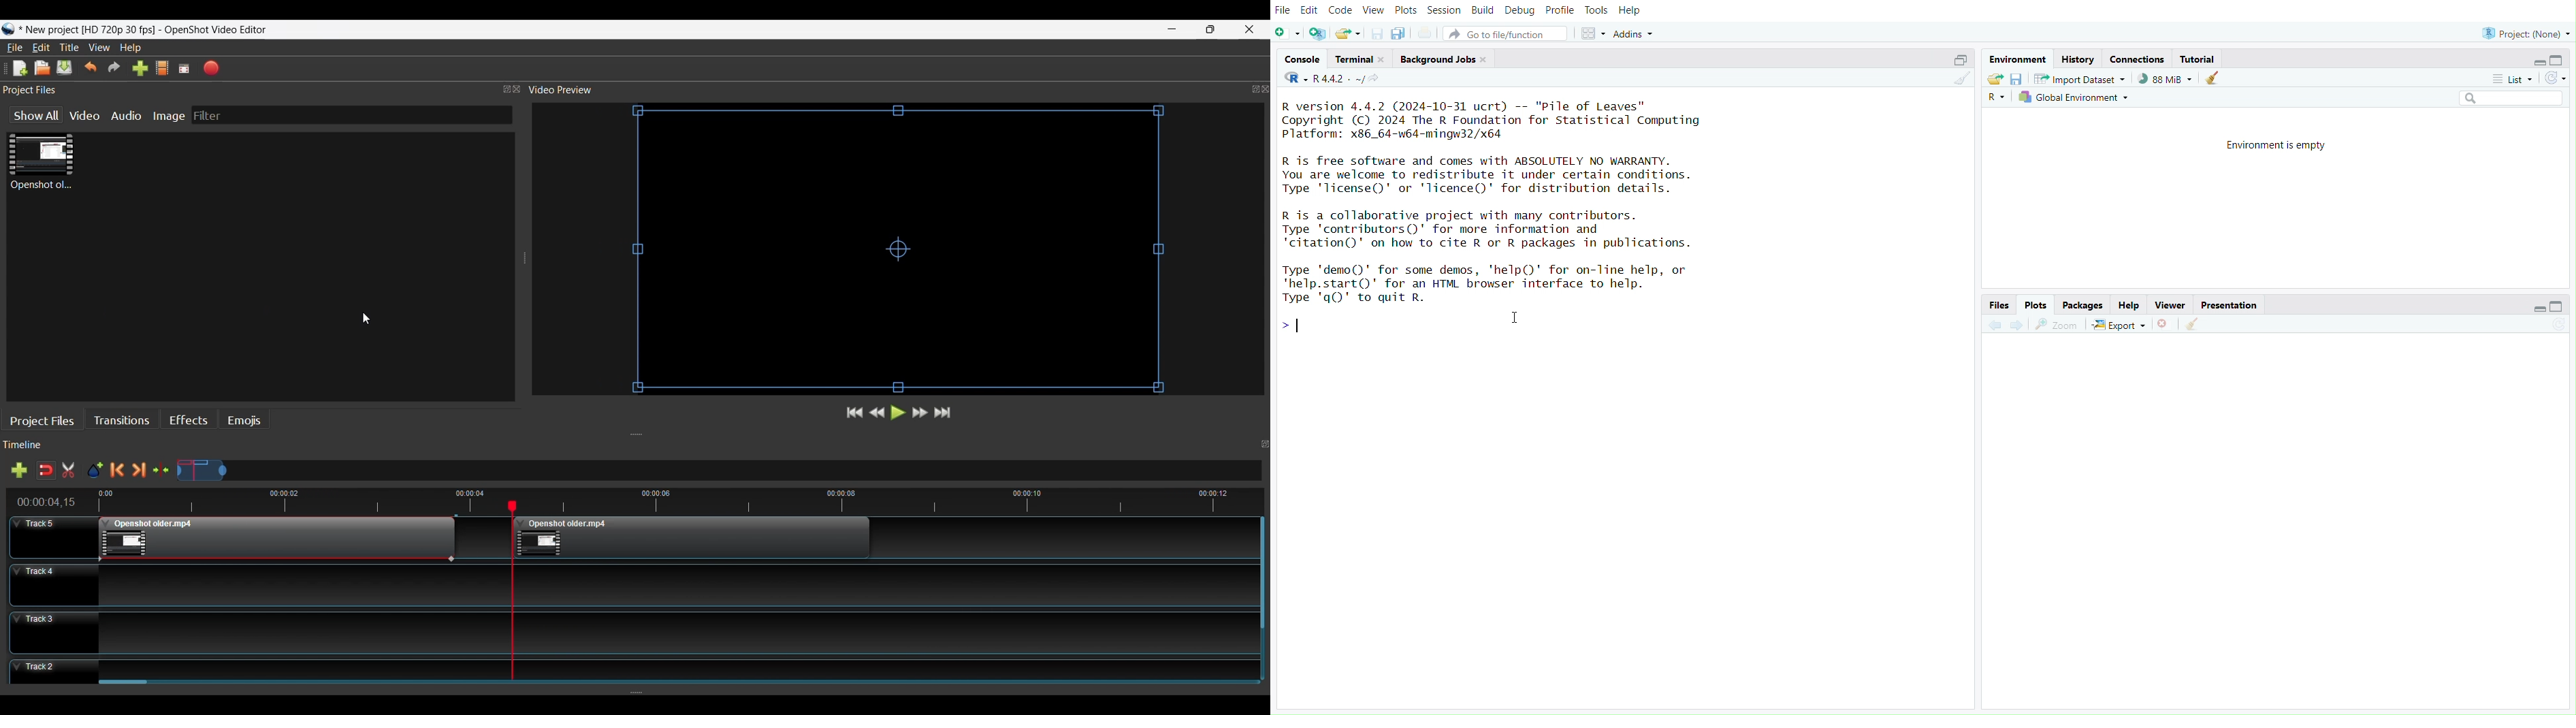 The image size is (2576, 728). Describe the element at coordinates (2536, 308) in the screenshot. I see `Minimize` at that location.